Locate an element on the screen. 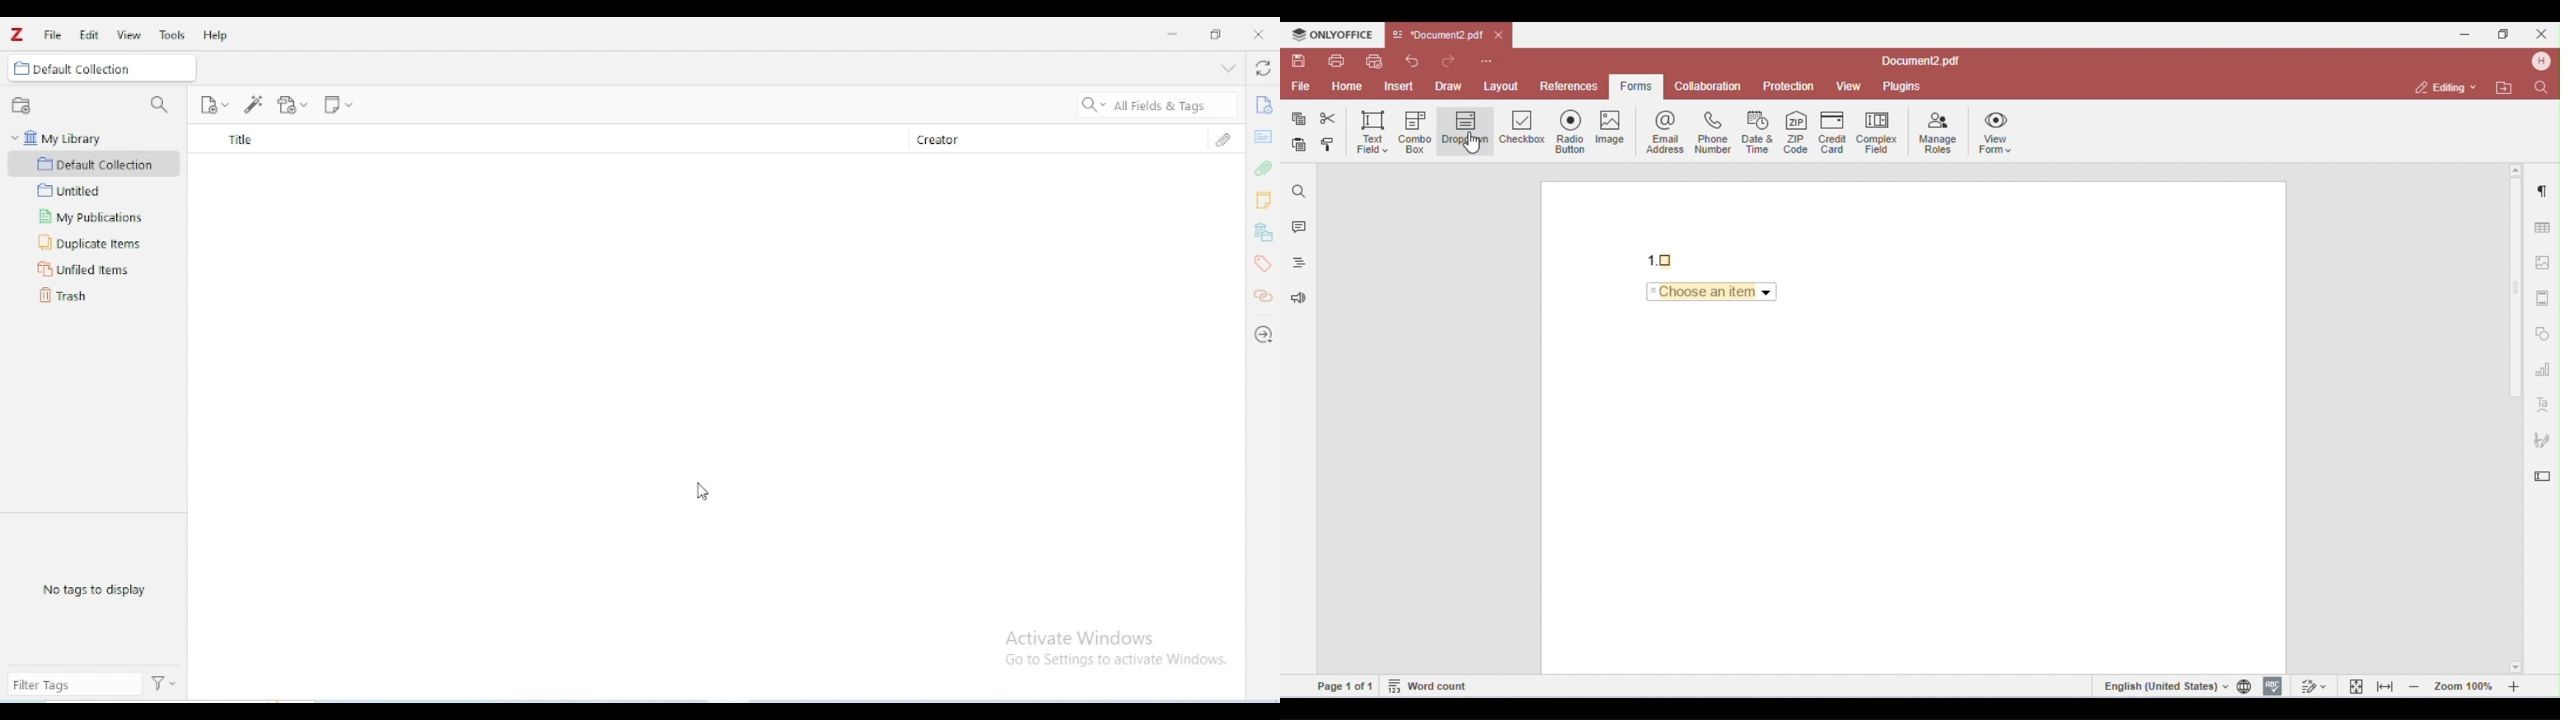 This screenshot has width=2576, height=728. maximize is located at coordinates (1216, 34).